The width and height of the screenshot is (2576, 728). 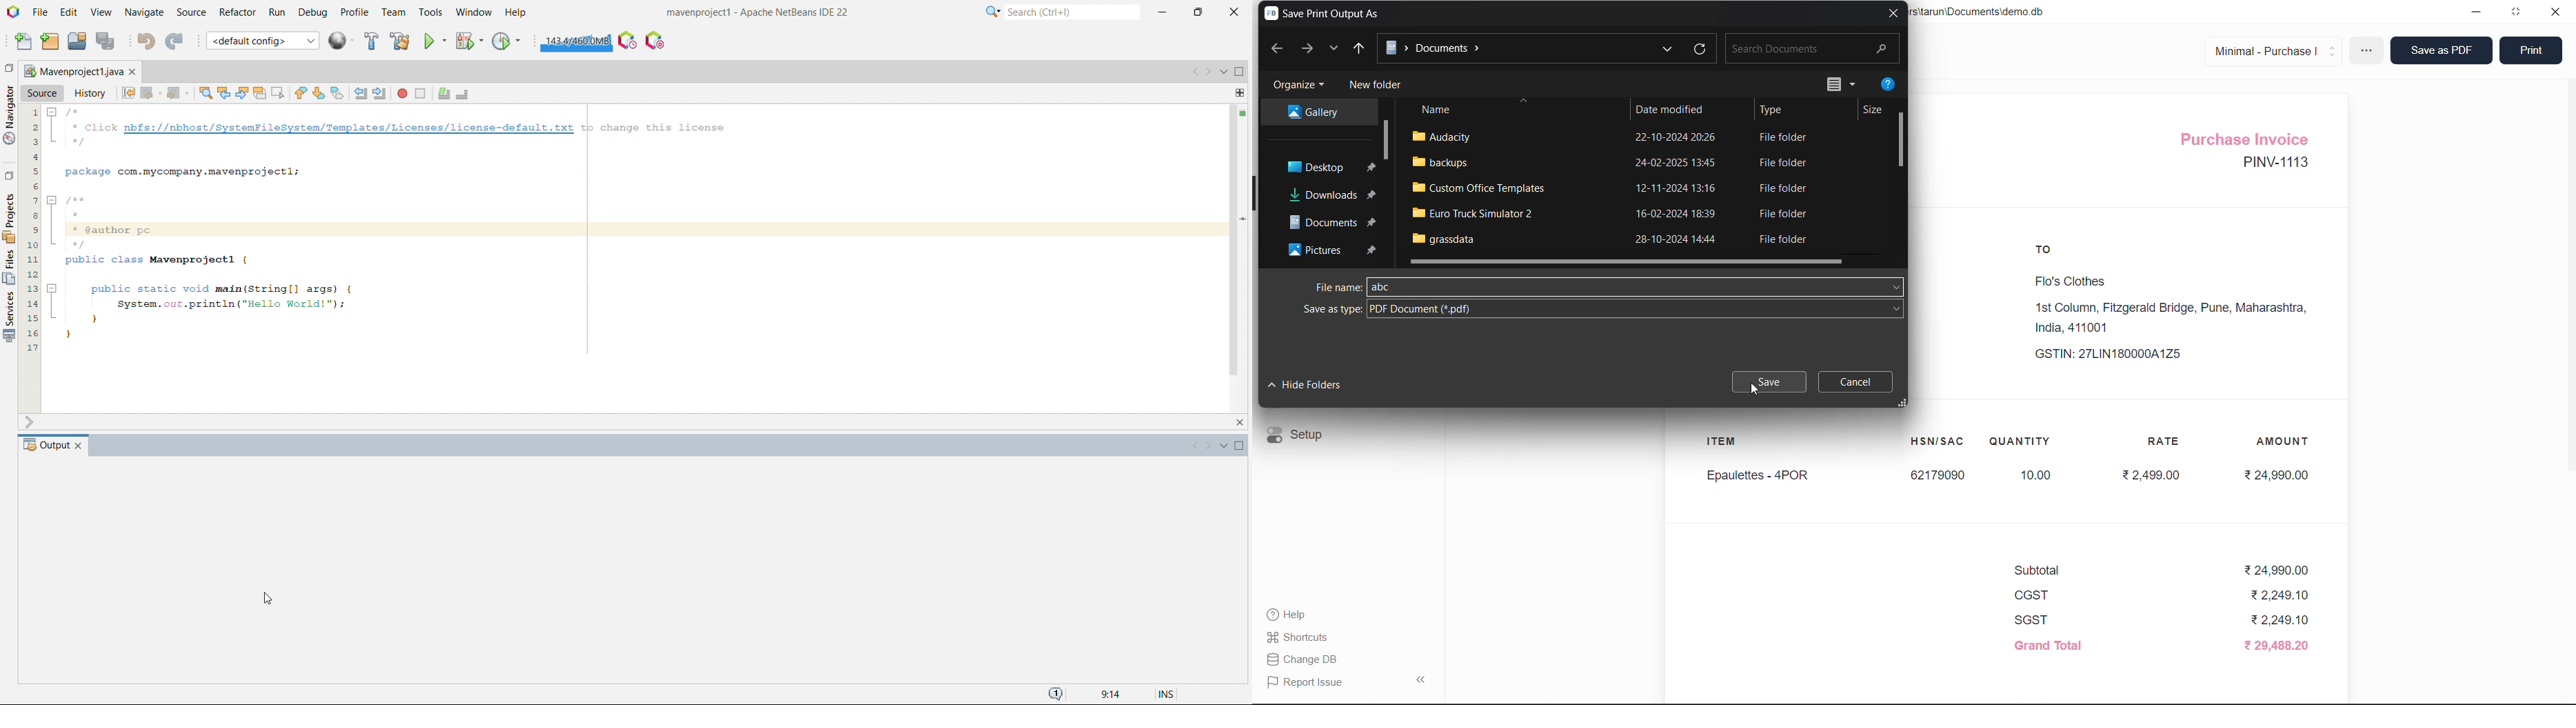 What do you see at coordinates (1223, 448) in the screenshot?
I see `Drop down` at bounding box center [1223, 448].